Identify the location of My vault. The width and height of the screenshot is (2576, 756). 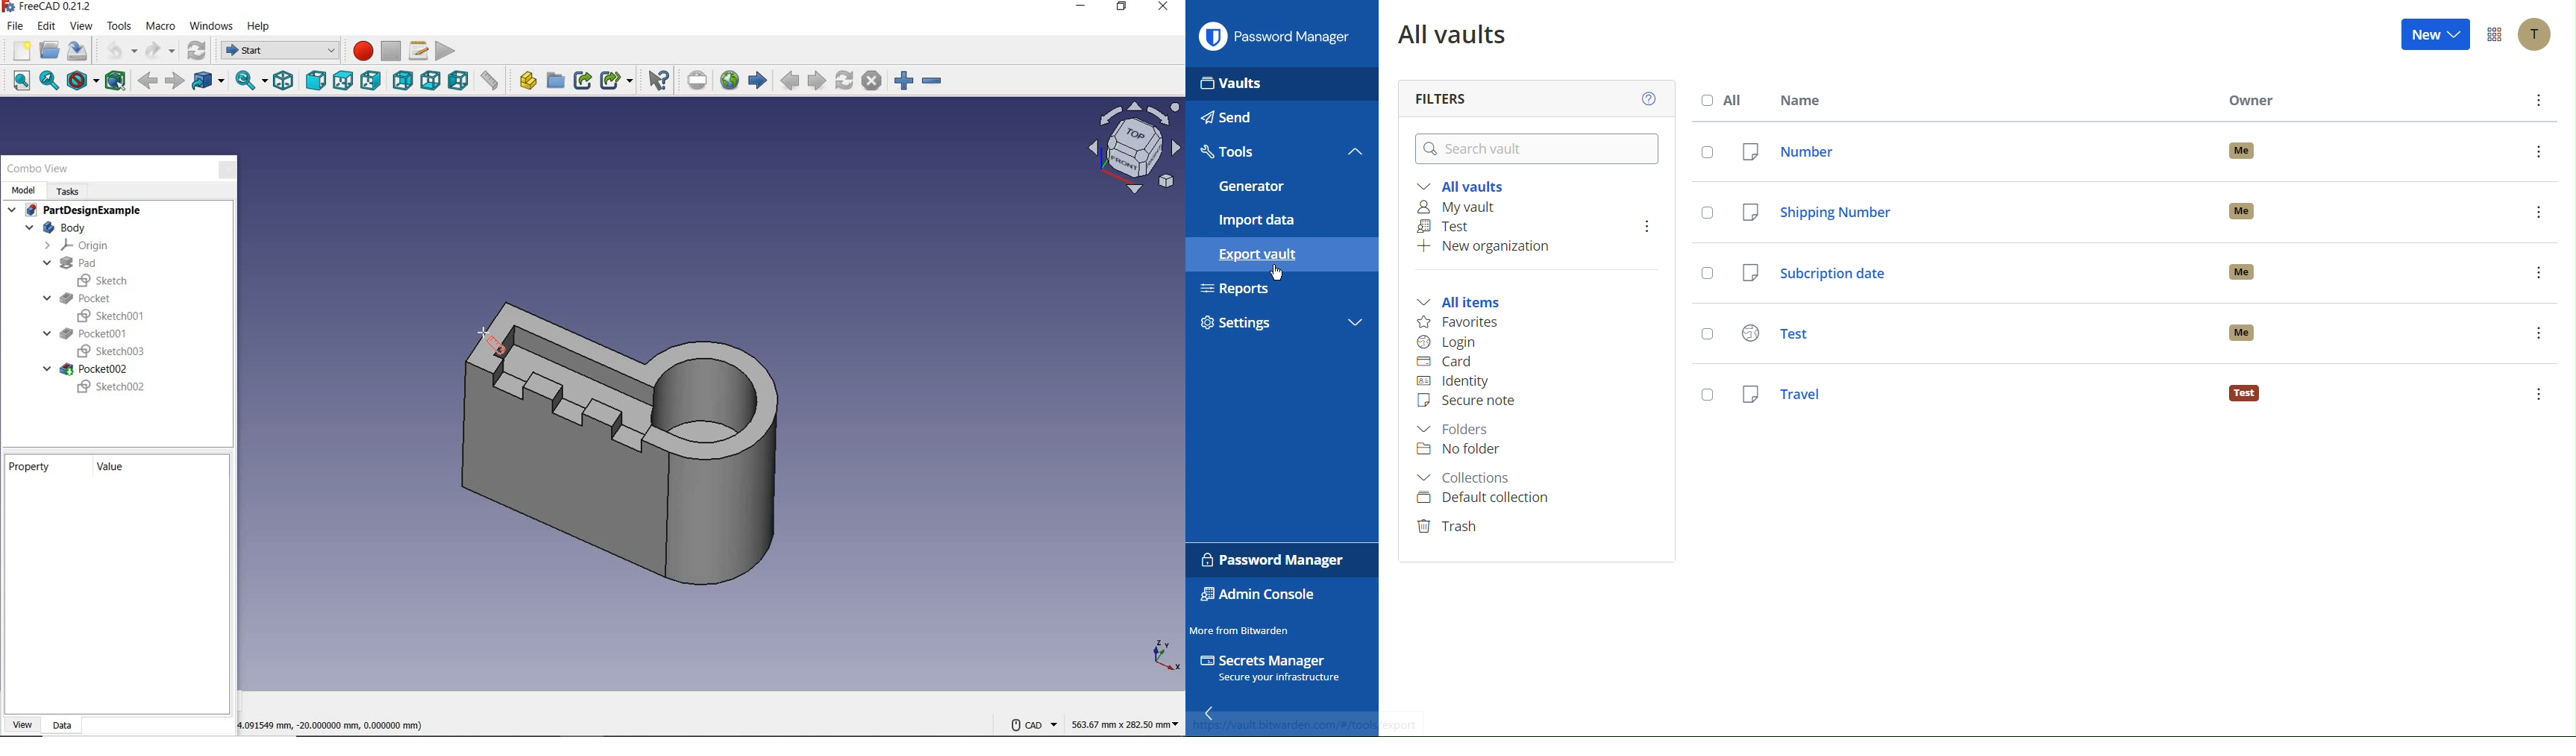
(1459, 205).